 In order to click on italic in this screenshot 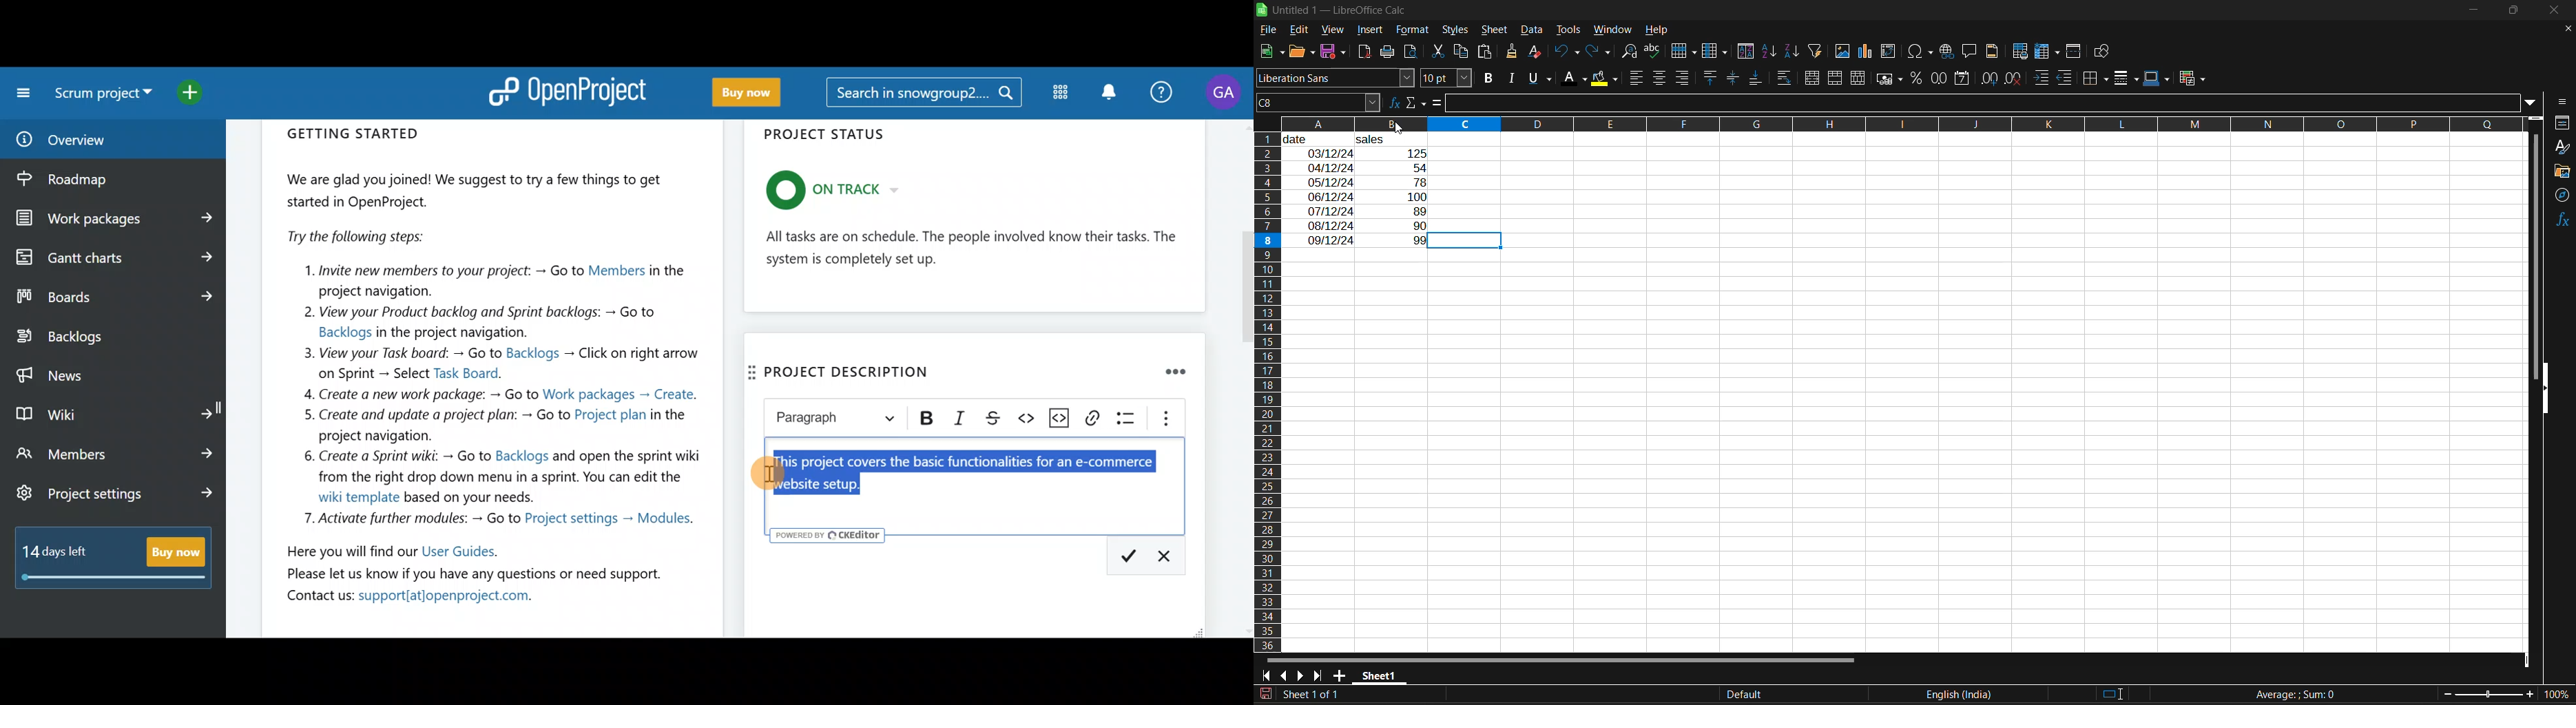, I will do `click(1514, 78)`.